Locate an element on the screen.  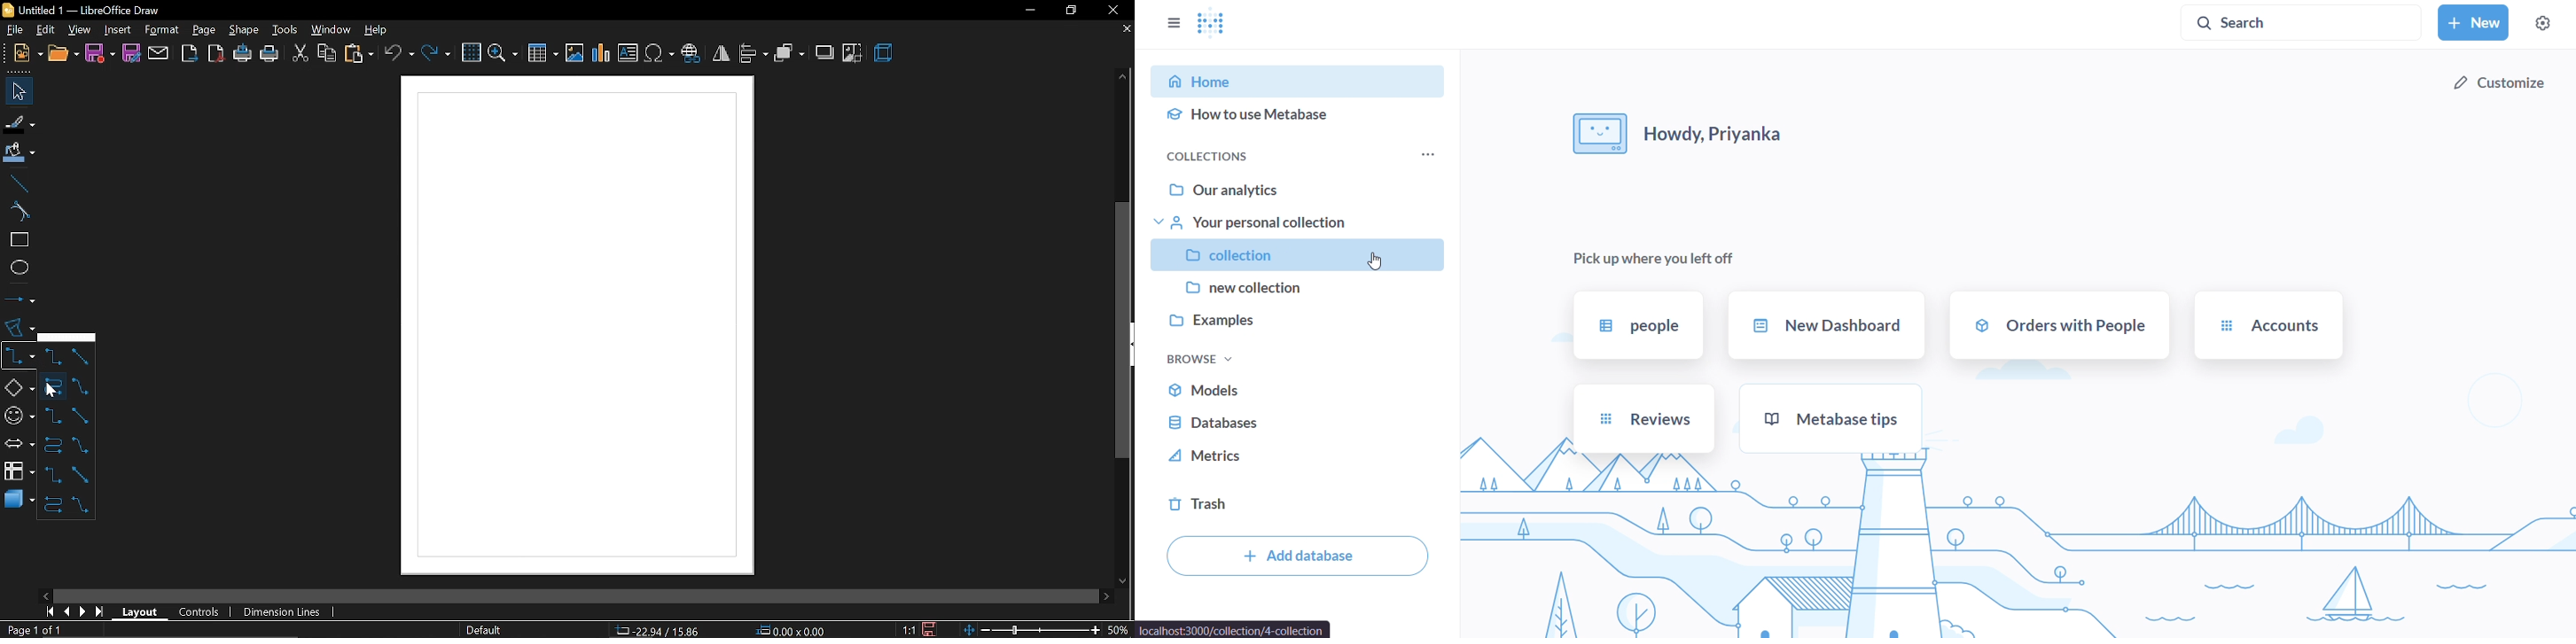
tools is located at coordinates (283, 29).